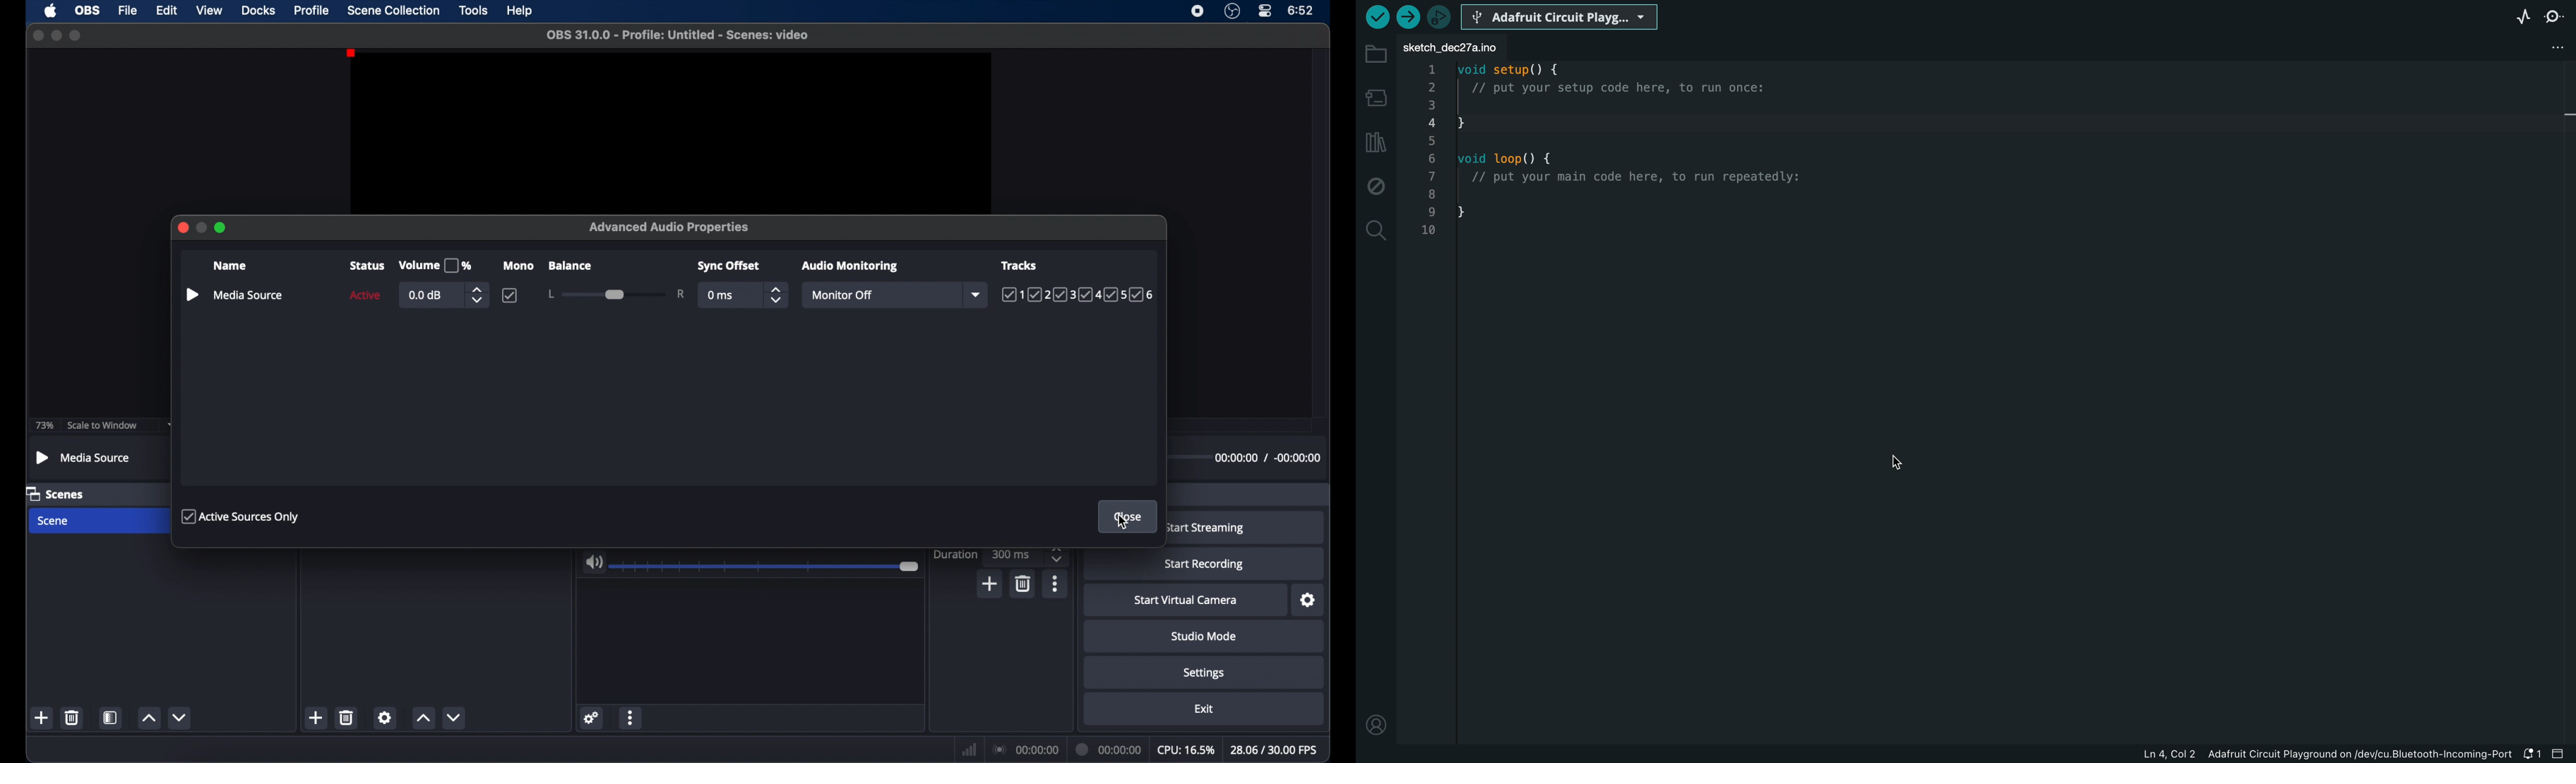  What do you see at coordinates (315, 718) in the screenshot?
I see `add` at bounding box center [315, 718].